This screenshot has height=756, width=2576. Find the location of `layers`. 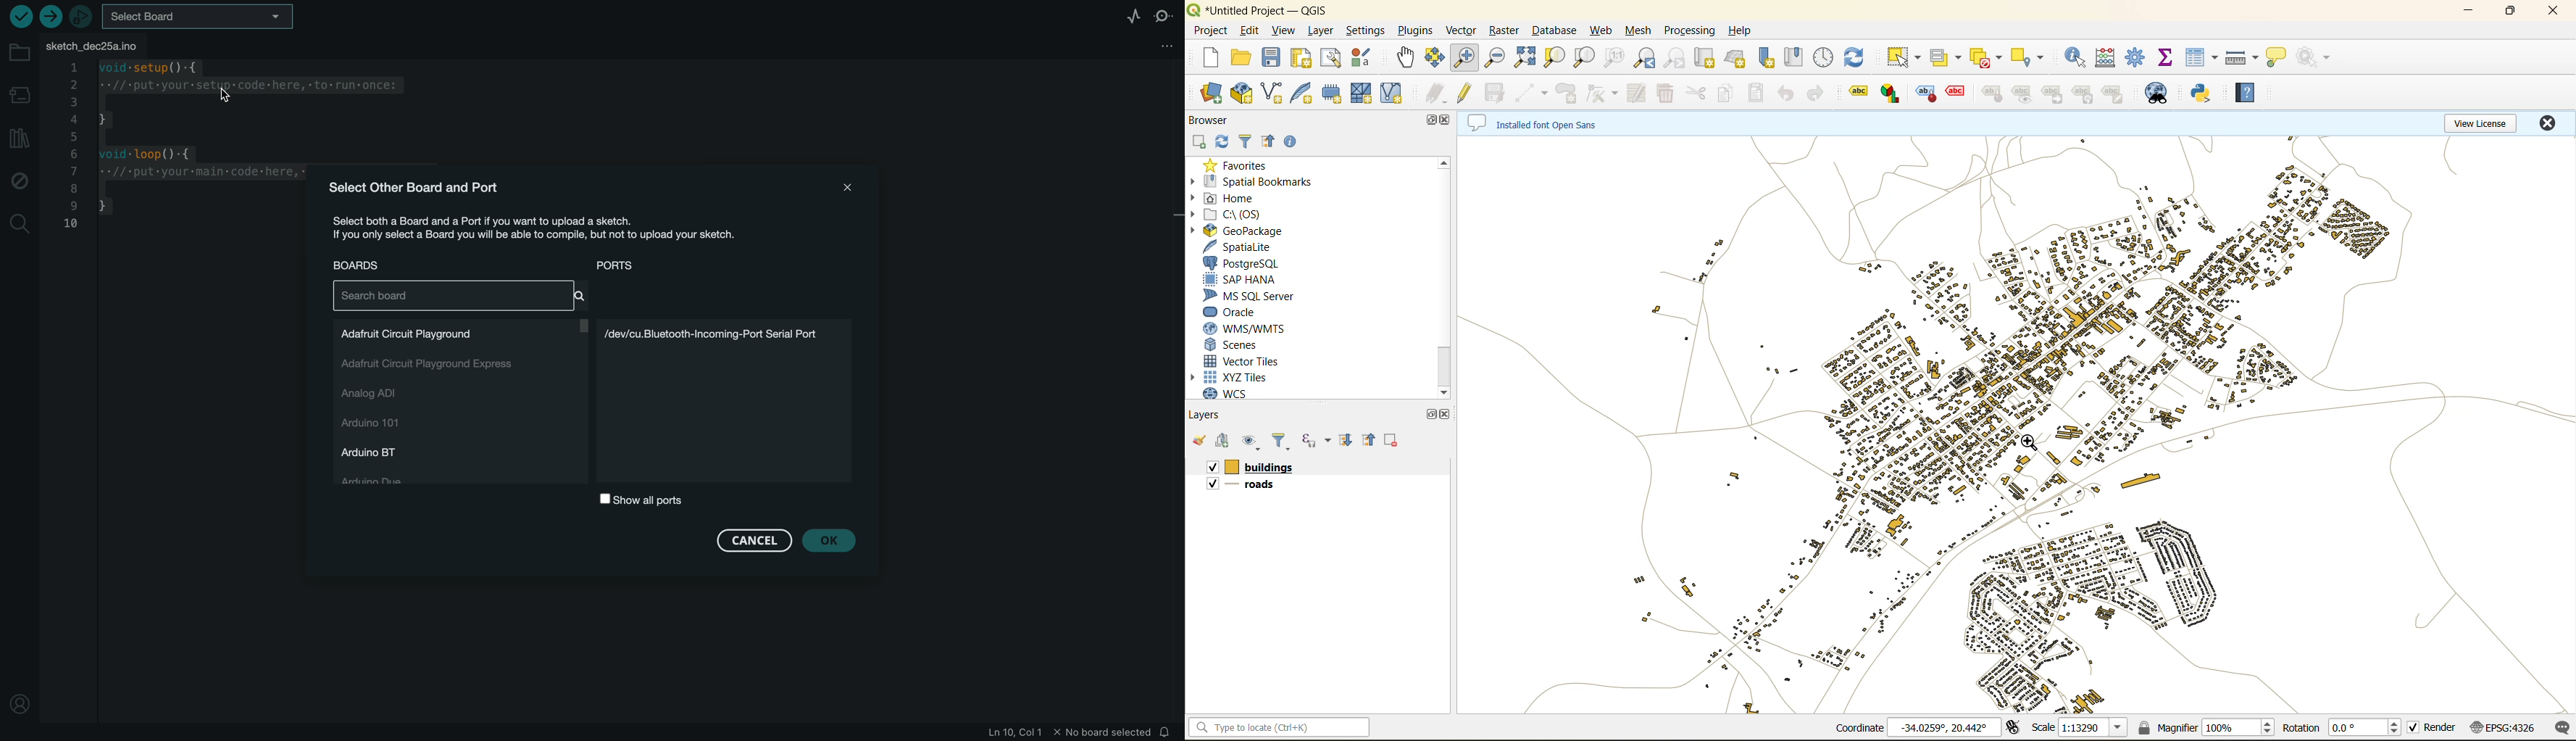

layers is located at coordinates (2014, 419).